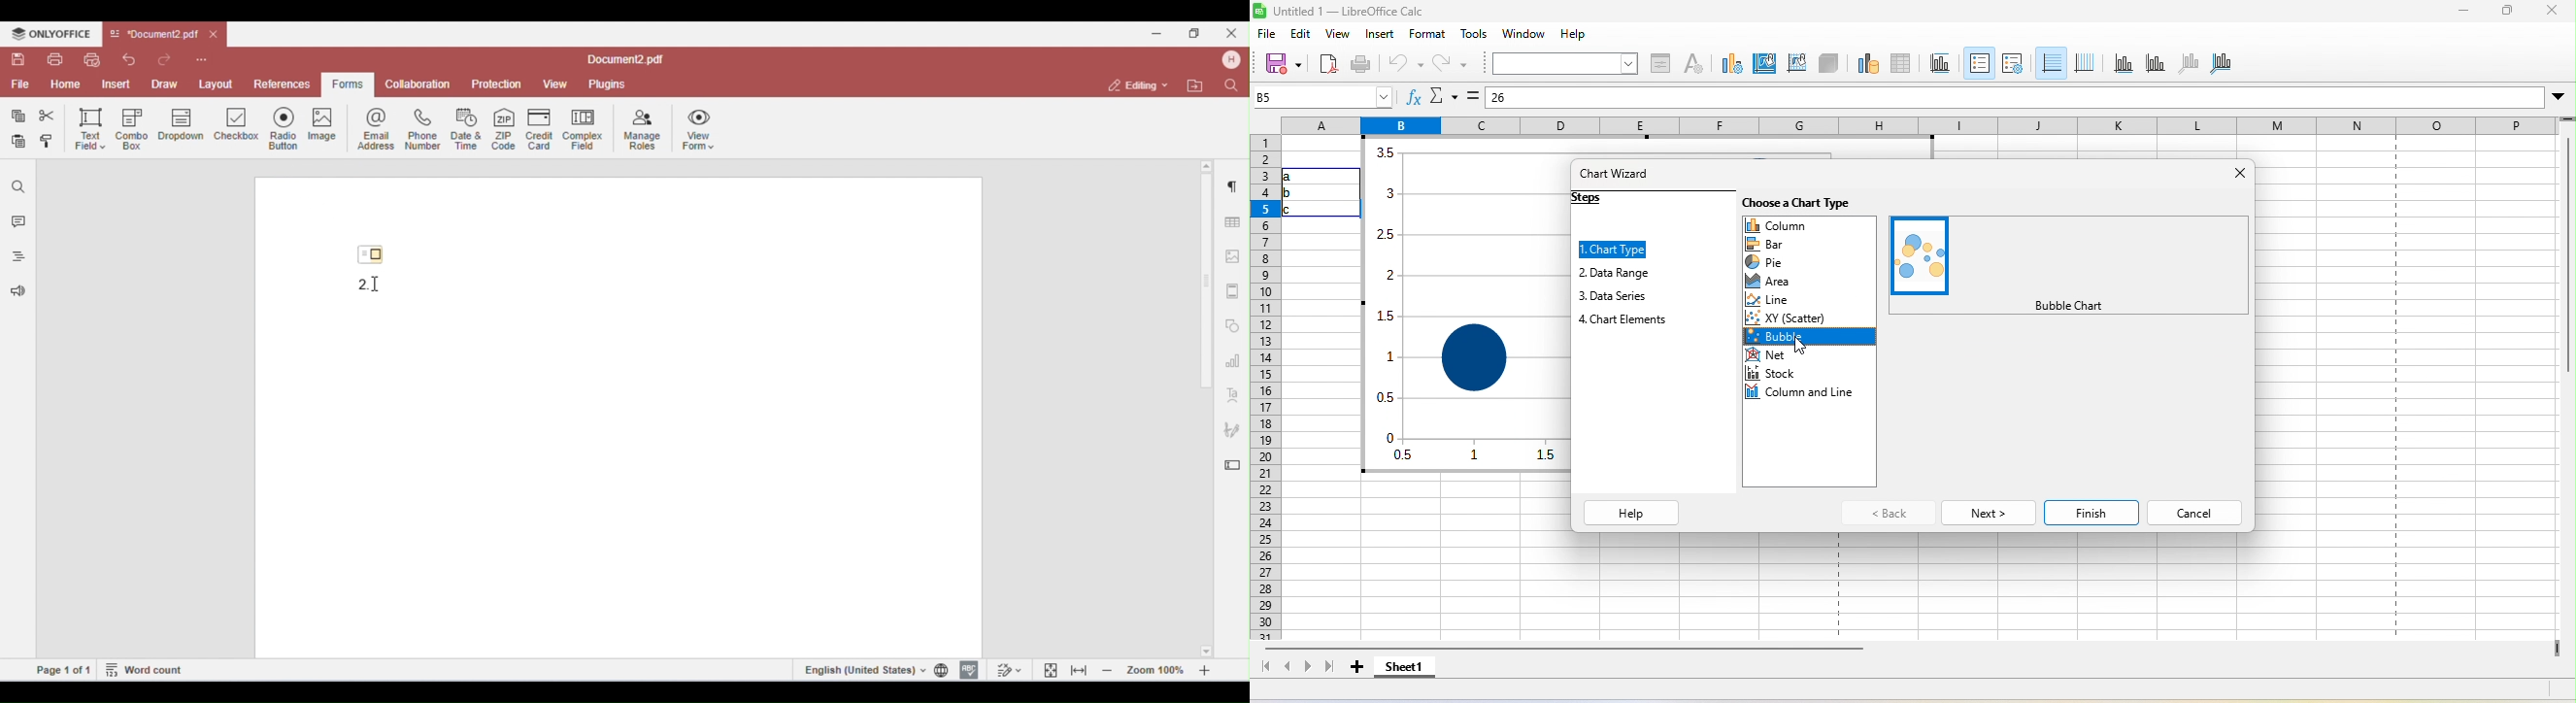 Image resolution: width=2576 pixels, height=728 pixels. Describe the element at coordinates (1527, 34) in the screenshot. I see `window` at that location.